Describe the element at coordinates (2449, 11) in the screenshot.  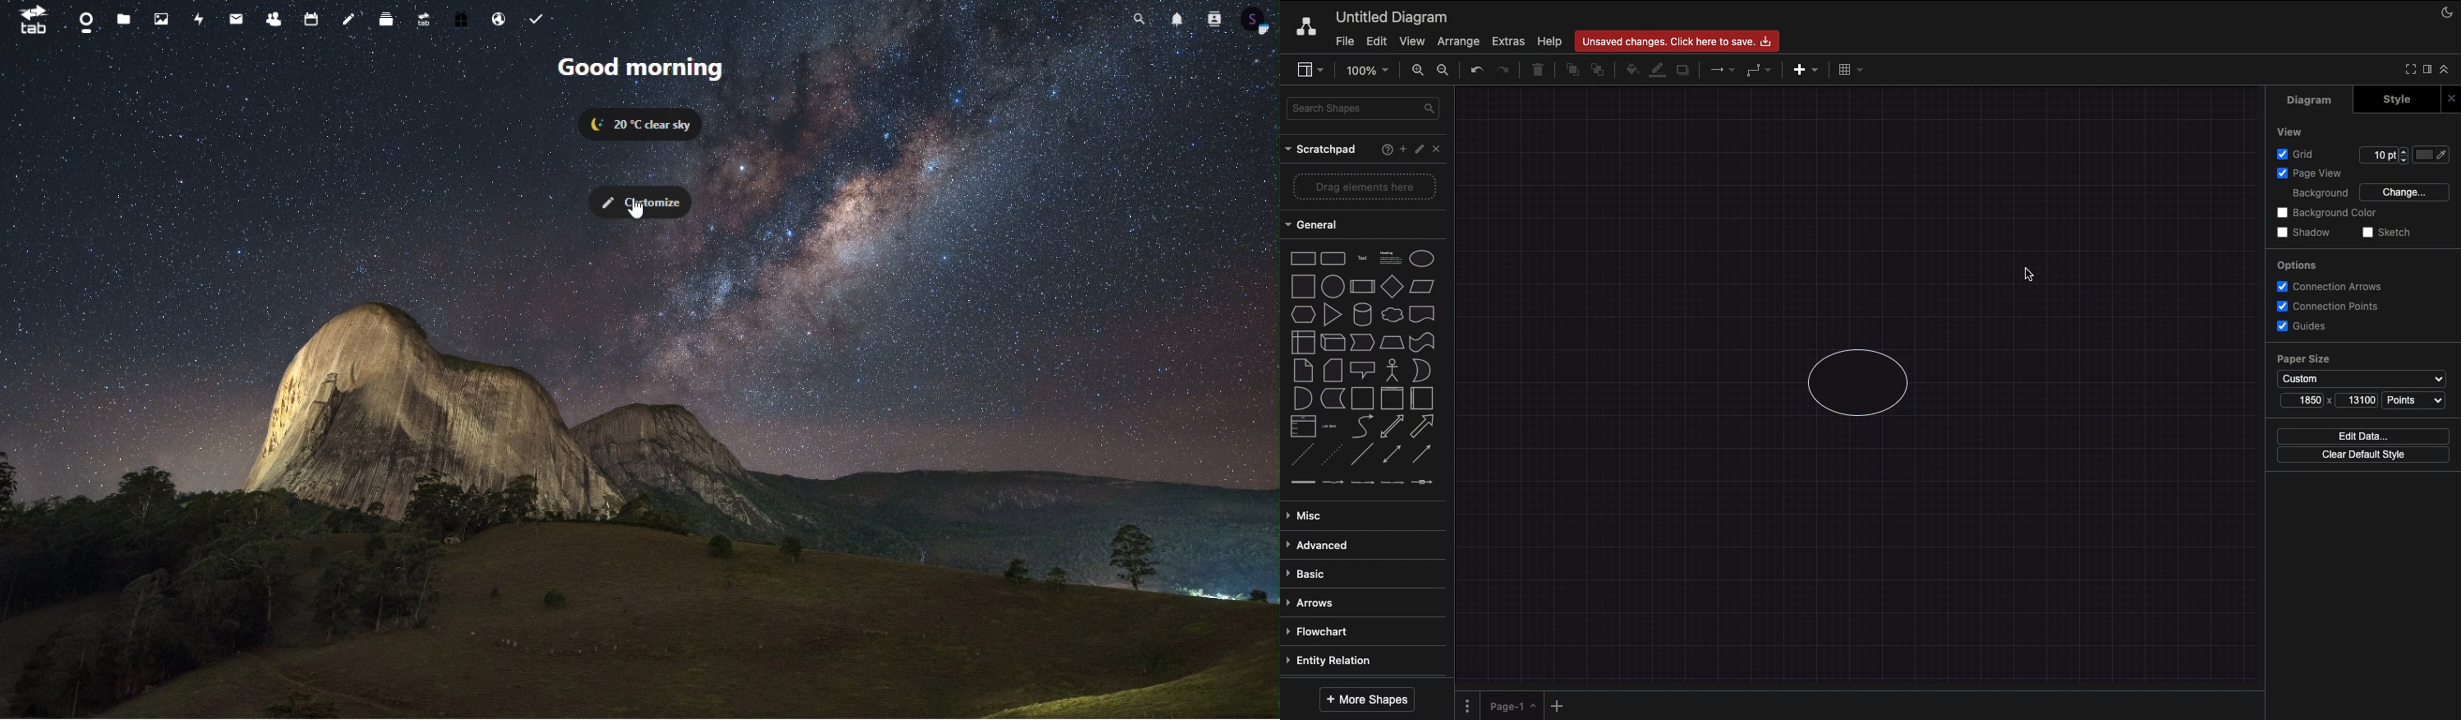
I see `Night mode ` at that location.